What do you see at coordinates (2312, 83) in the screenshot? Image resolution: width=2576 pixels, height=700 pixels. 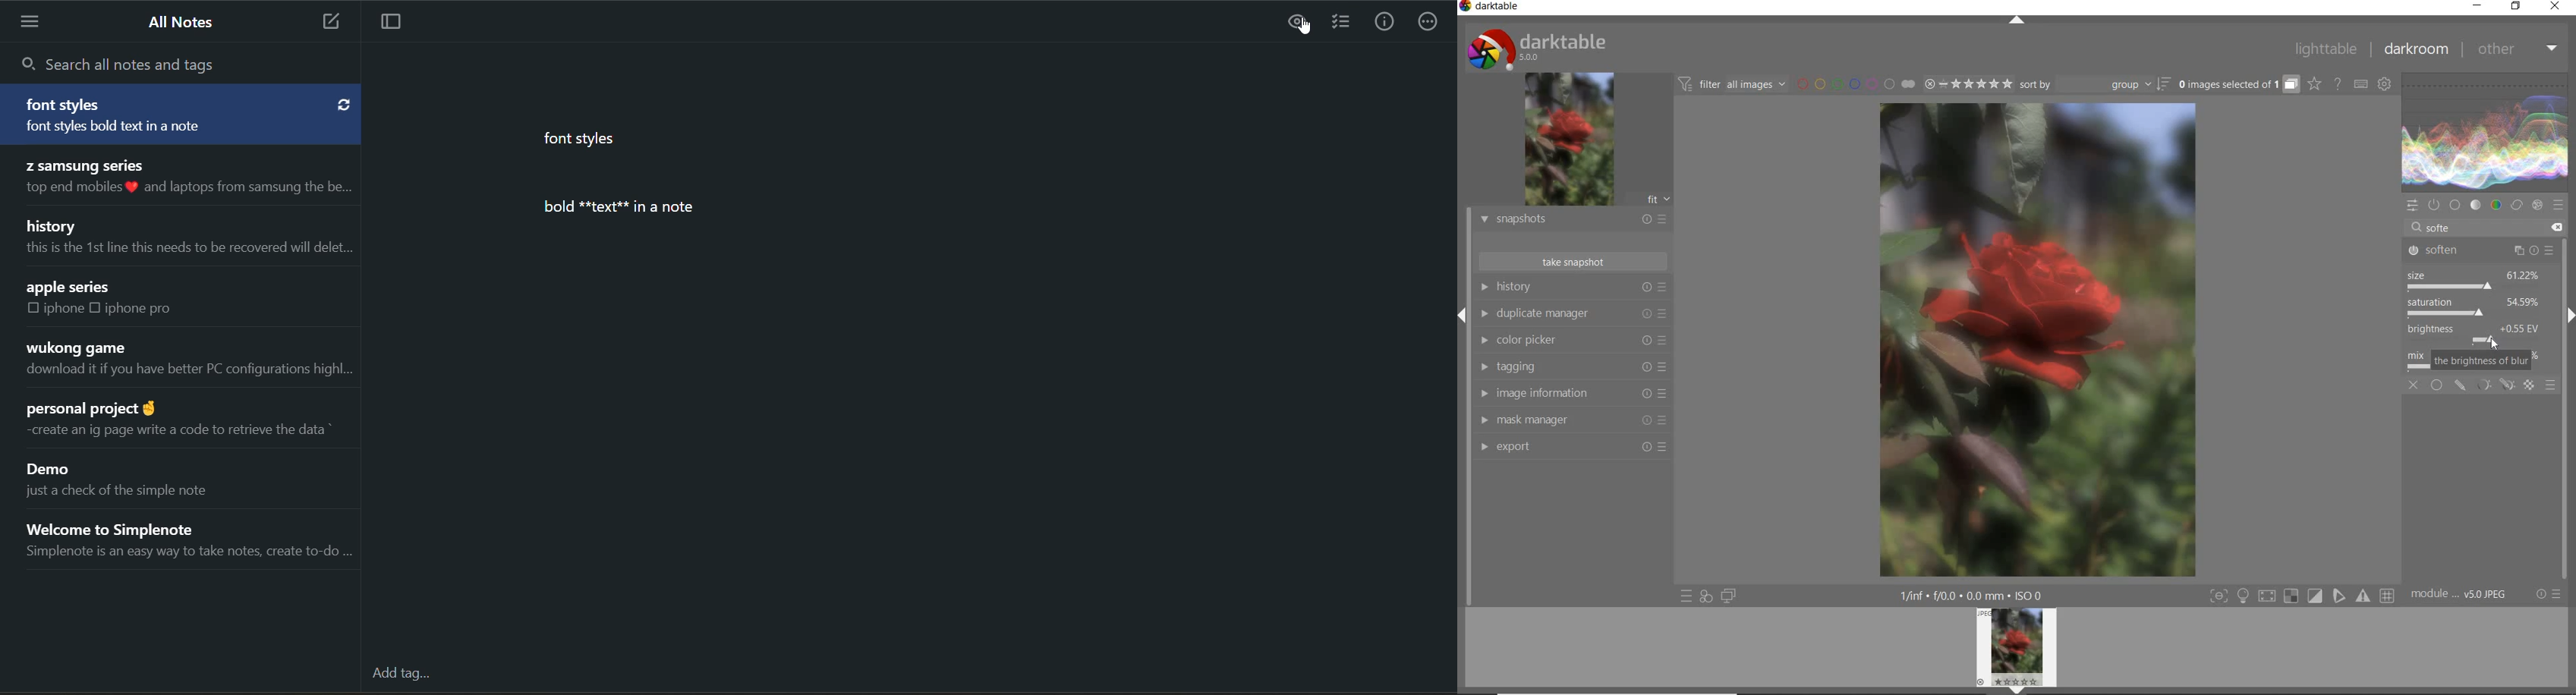 I see `click to change overlays on thumbnails` at bounding box center [2312, 83].